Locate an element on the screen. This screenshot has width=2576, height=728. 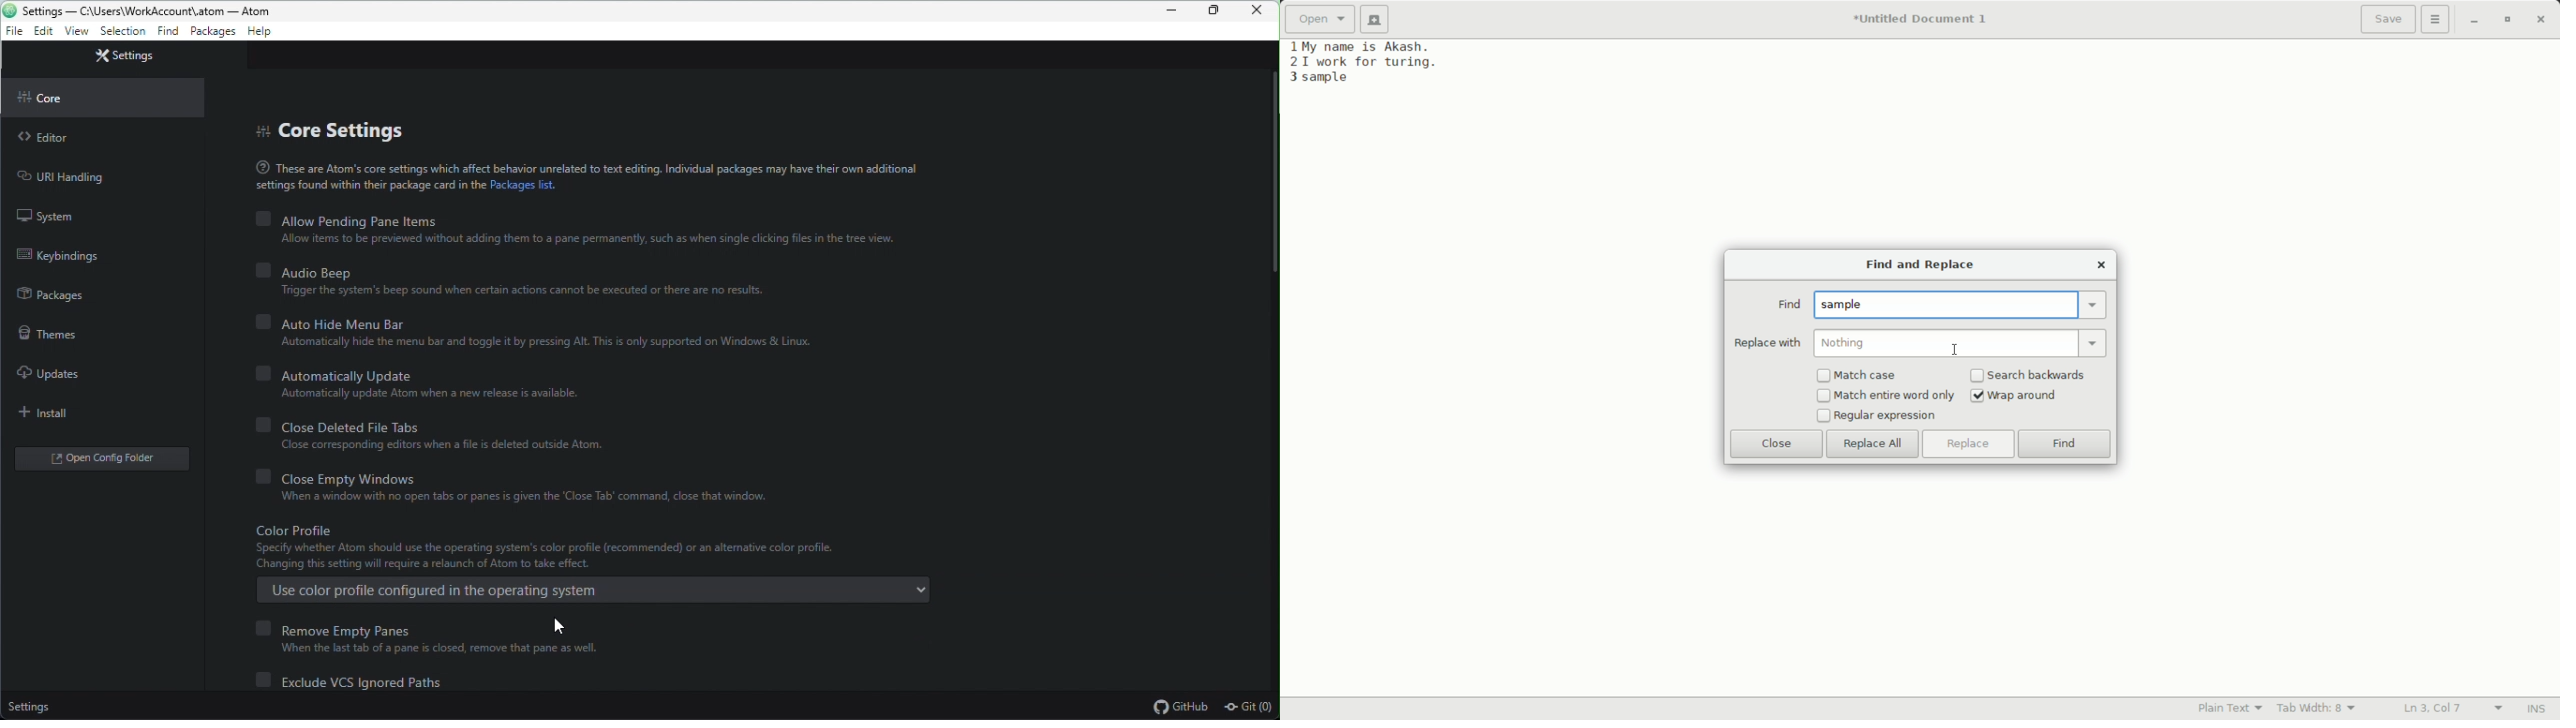
regular expression is located at coordinates (1886, 416).